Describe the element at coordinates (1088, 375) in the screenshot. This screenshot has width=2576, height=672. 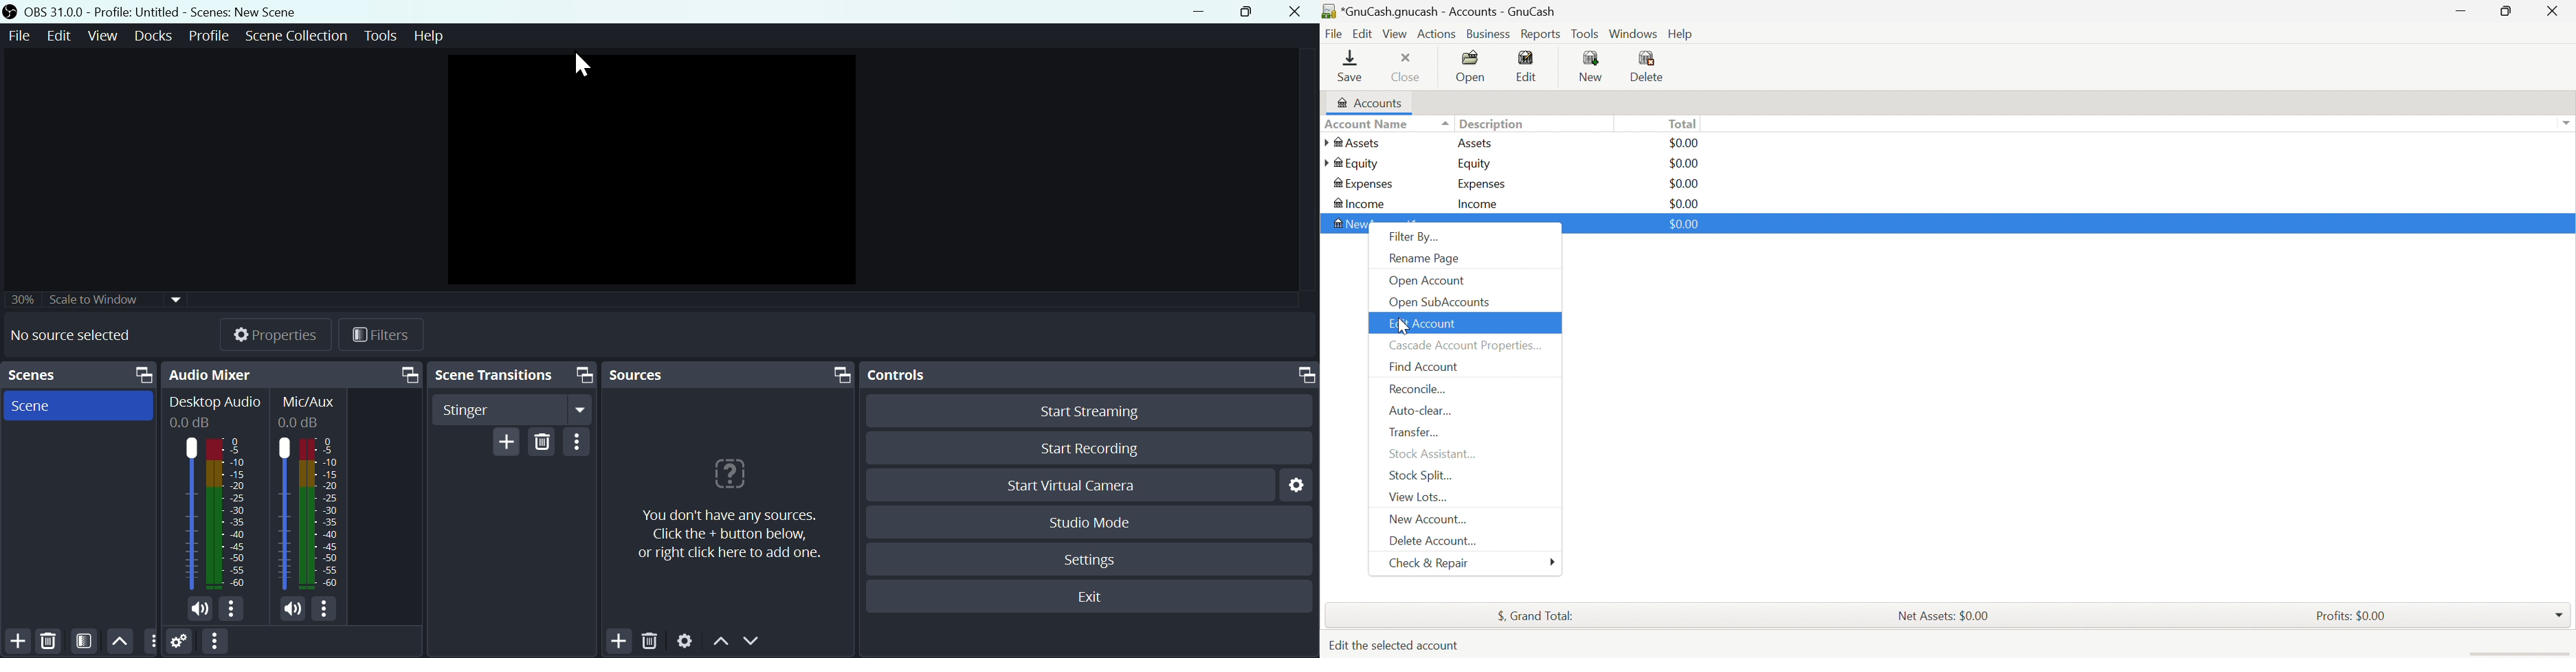
I see `Controls` at that location.